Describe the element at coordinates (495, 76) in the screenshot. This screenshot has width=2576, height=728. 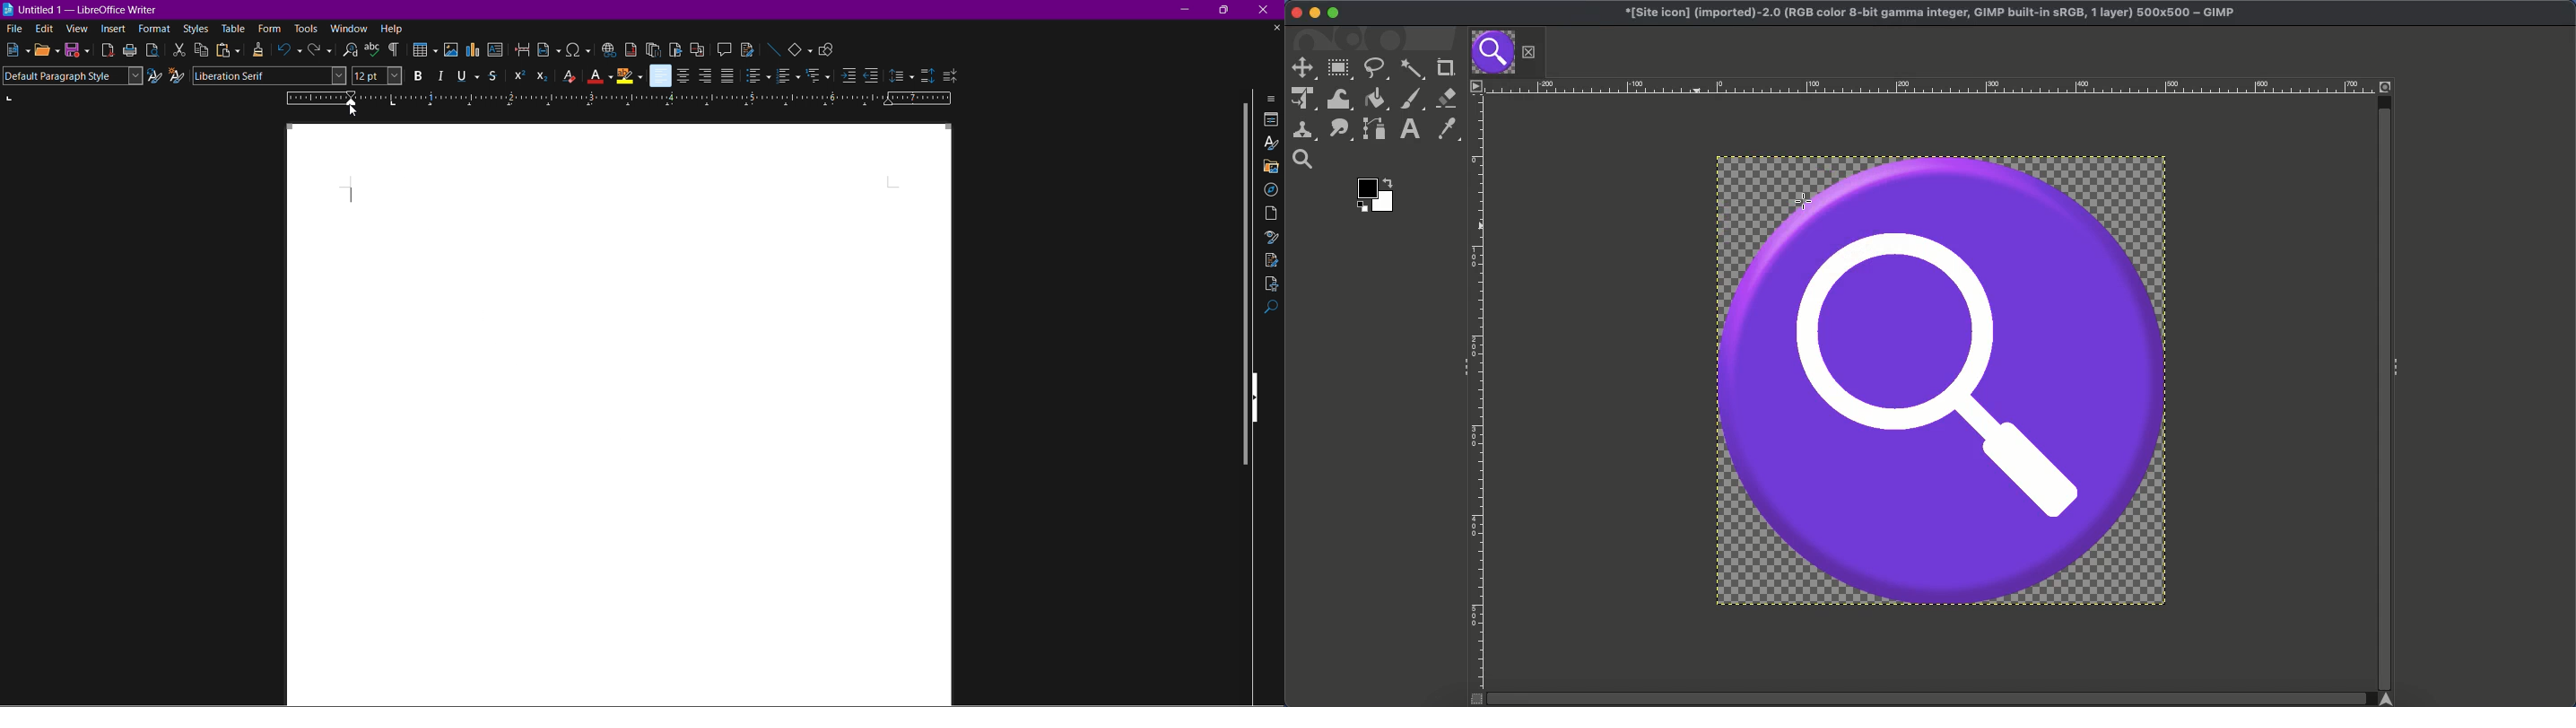
I see `Strikethrough` at that location.